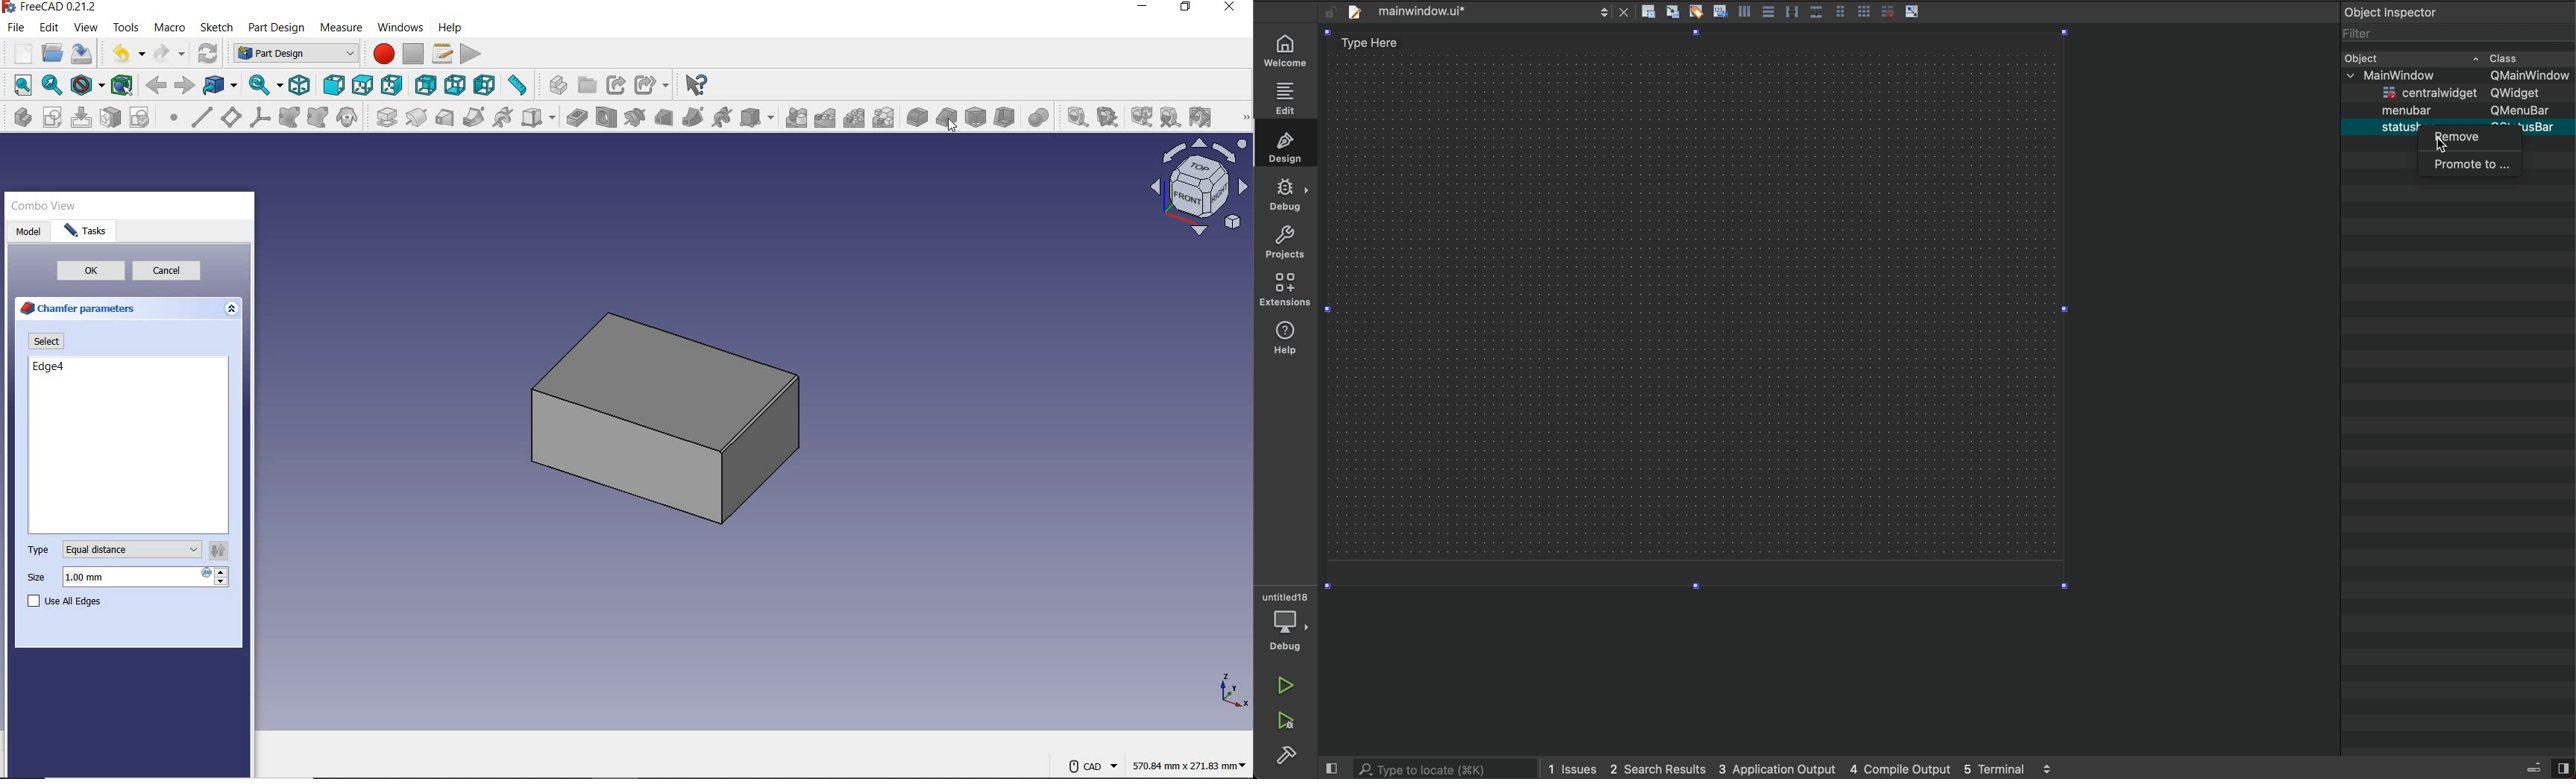 Image resolution: width=2576 pixels, height=784 pixels. What do you see at coordinates (747, 413) in the screenshot?
I see `beveled edges` at bounding box center [747, 413].